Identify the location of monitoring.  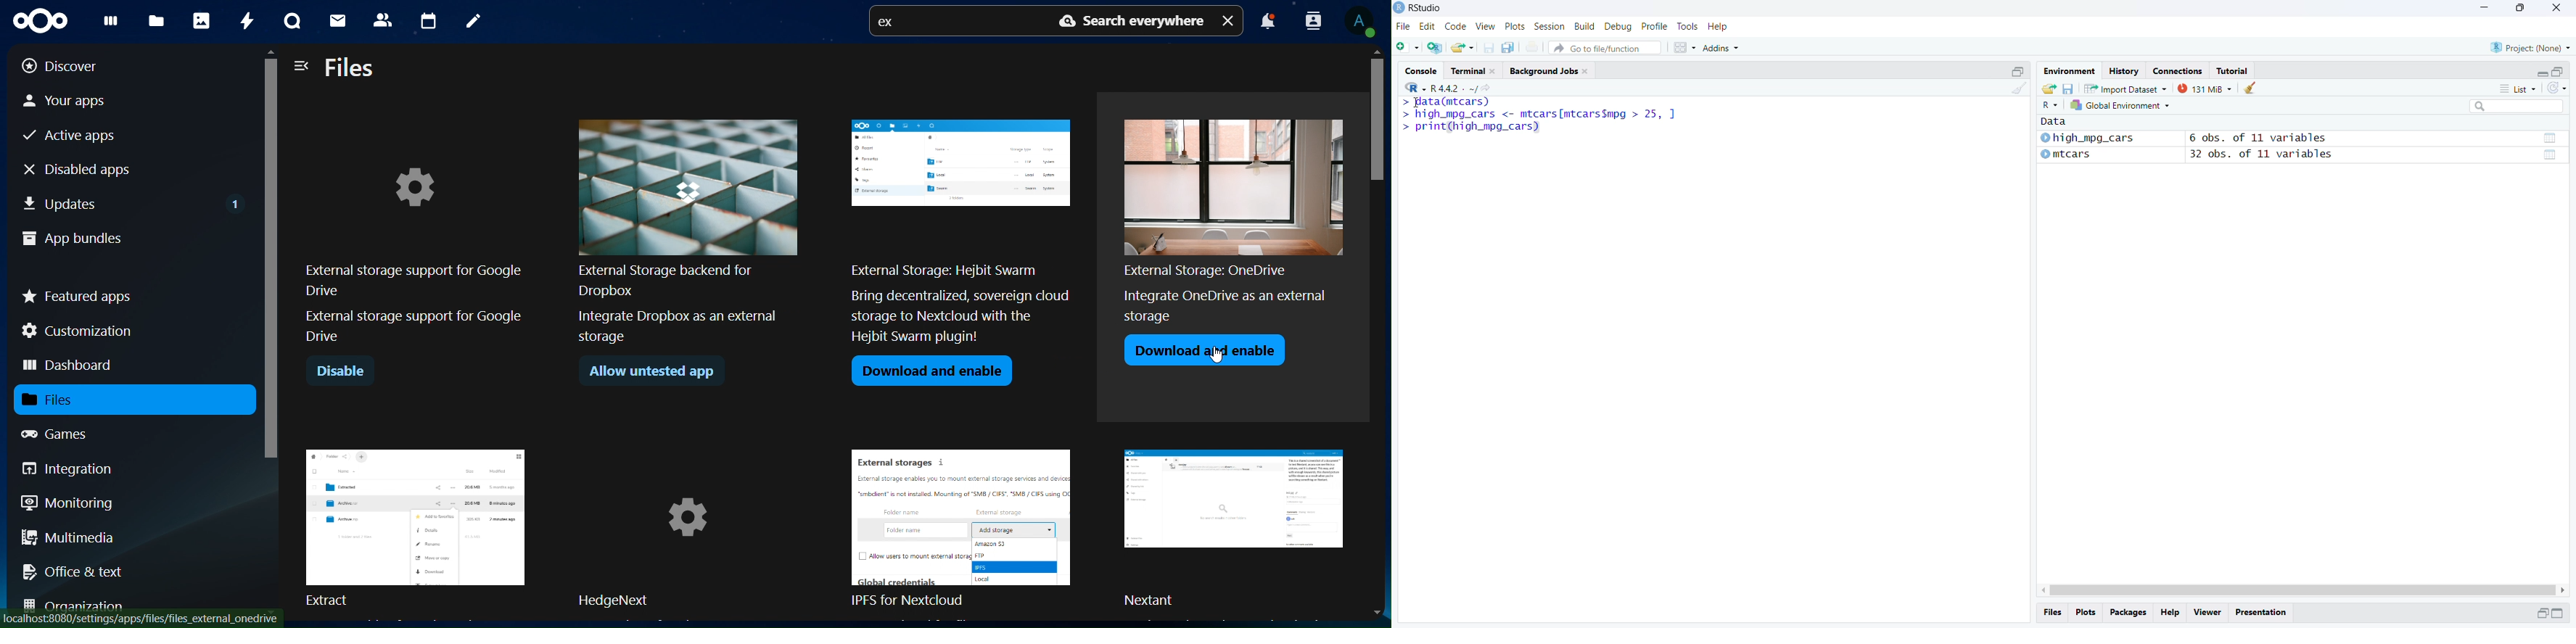
(68, 502).